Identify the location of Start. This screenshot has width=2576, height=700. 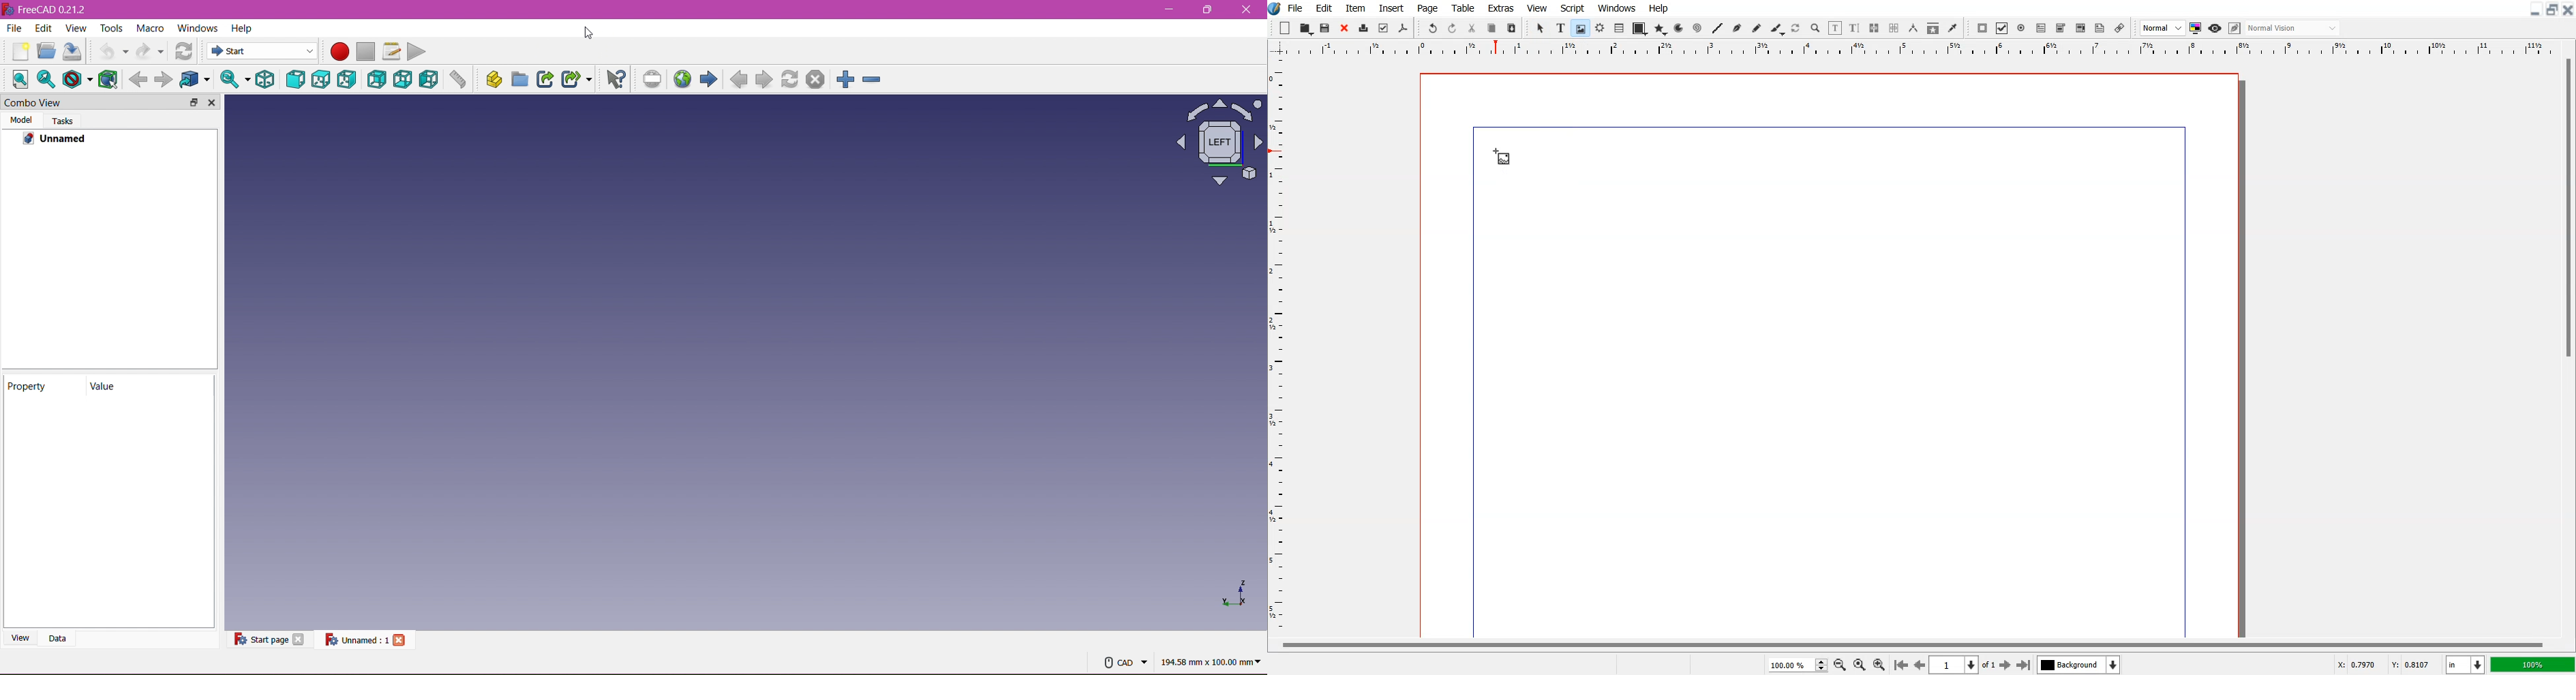
(250, 50).